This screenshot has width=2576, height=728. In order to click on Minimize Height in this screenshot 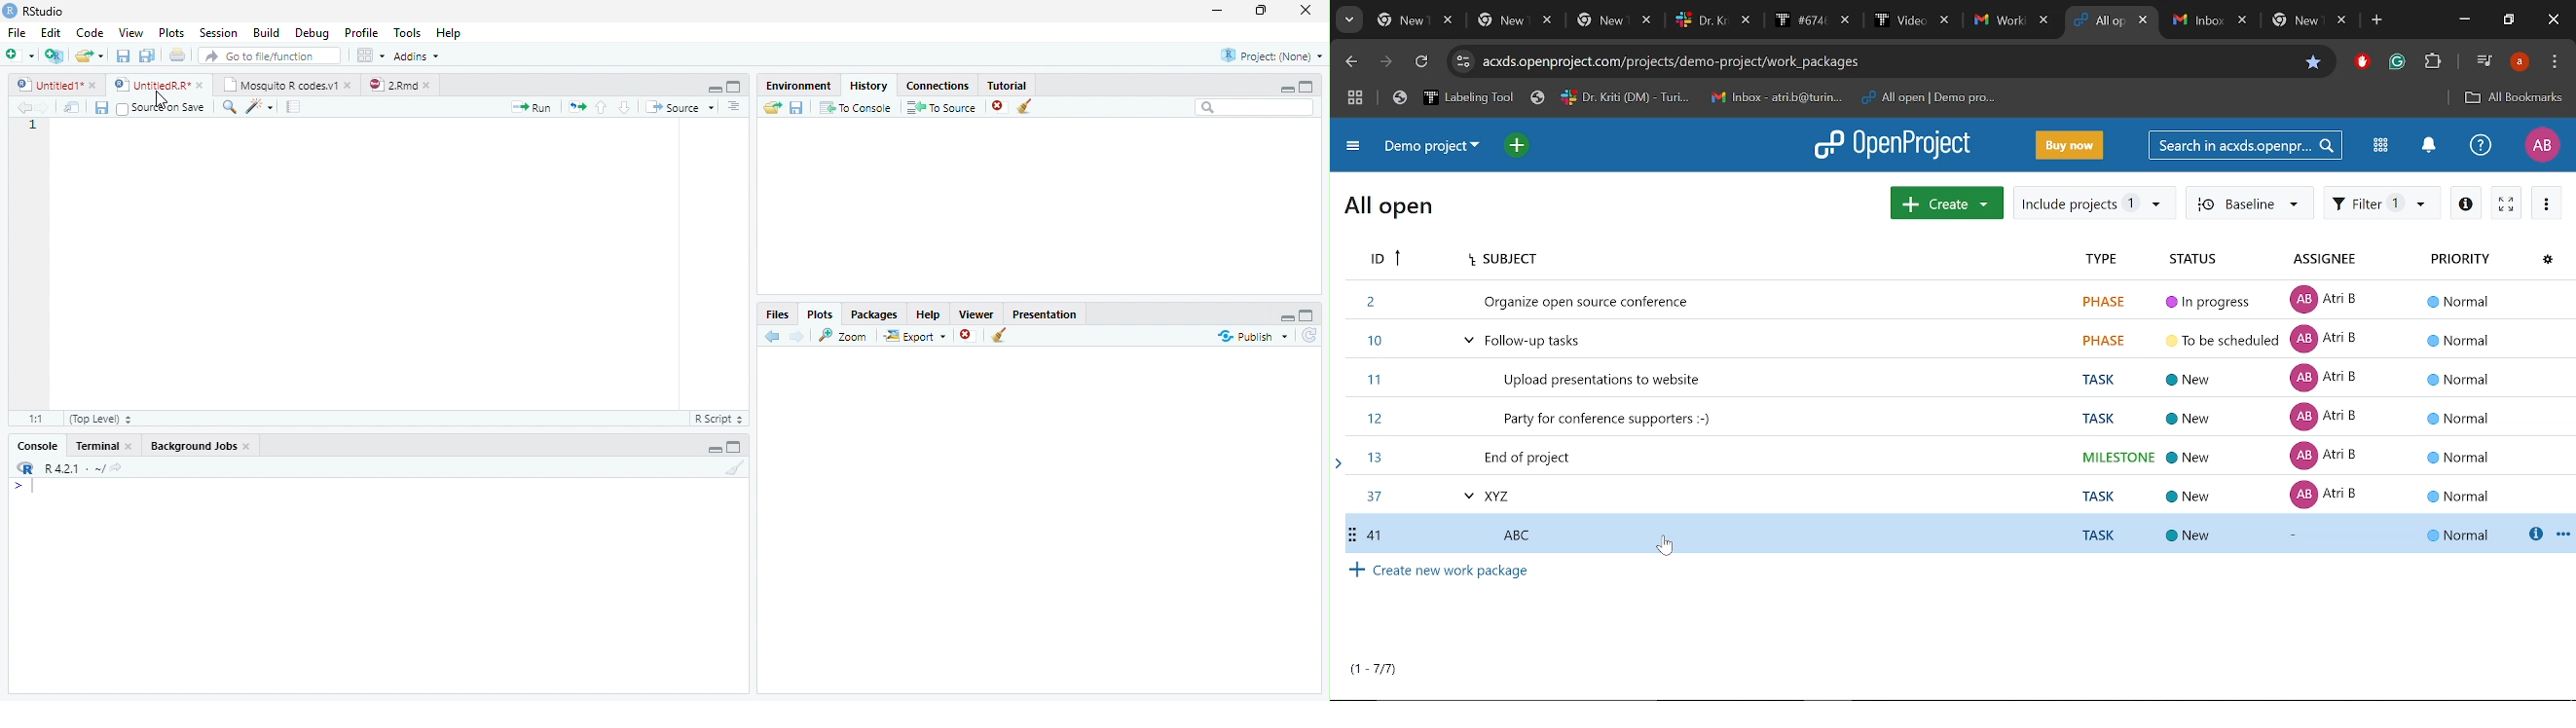, I will do `click(1286, 89)`.